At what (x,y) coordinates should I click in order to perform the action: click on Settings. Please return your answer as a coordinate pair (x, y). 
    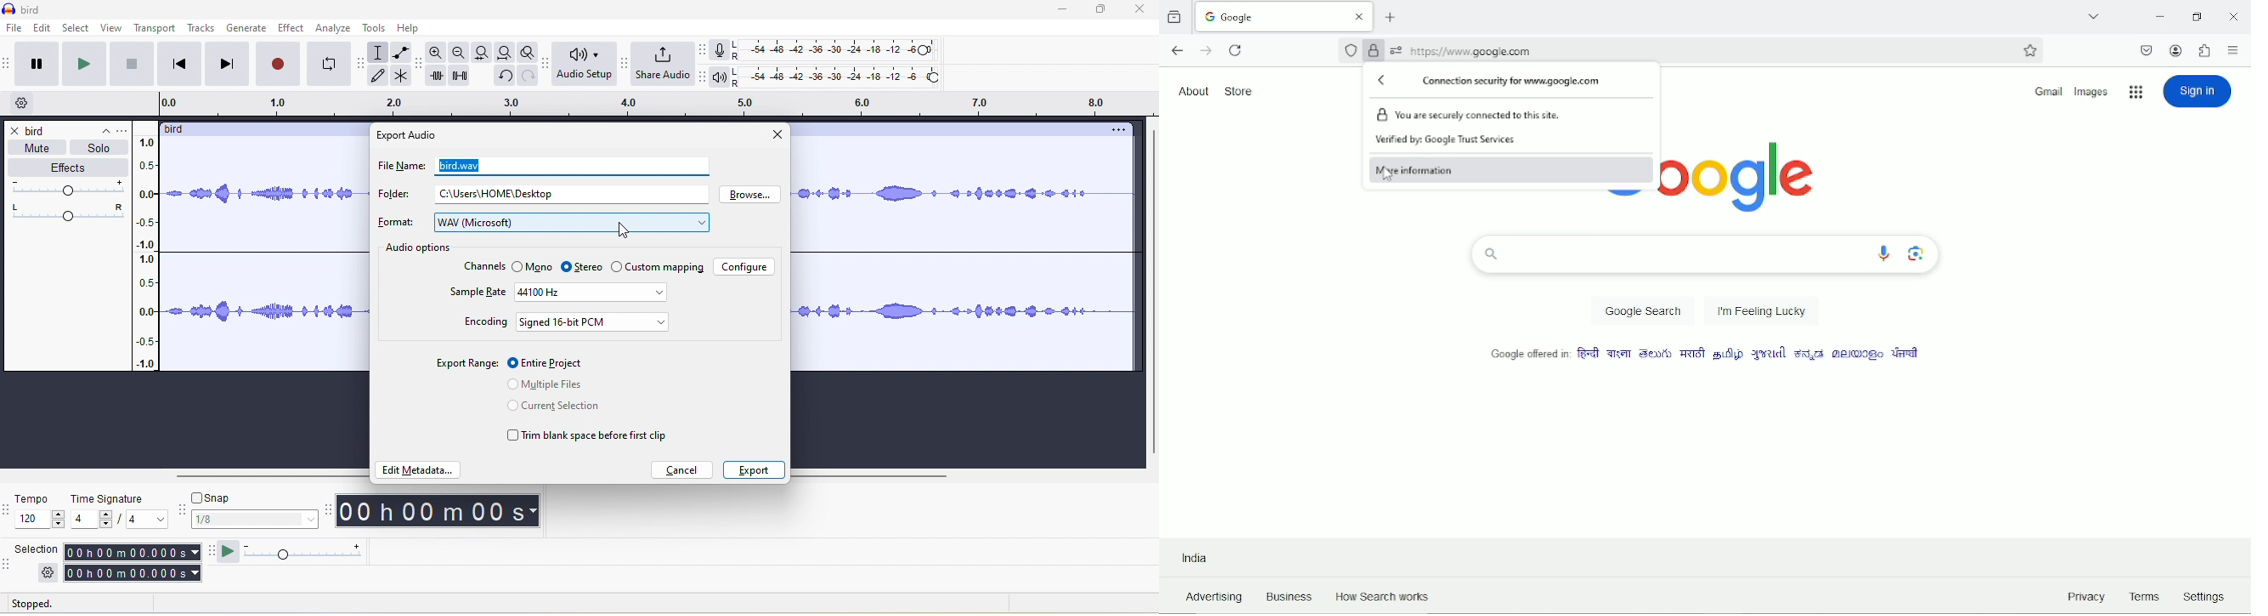
    Looking at the image, I should click on (2203, 593).